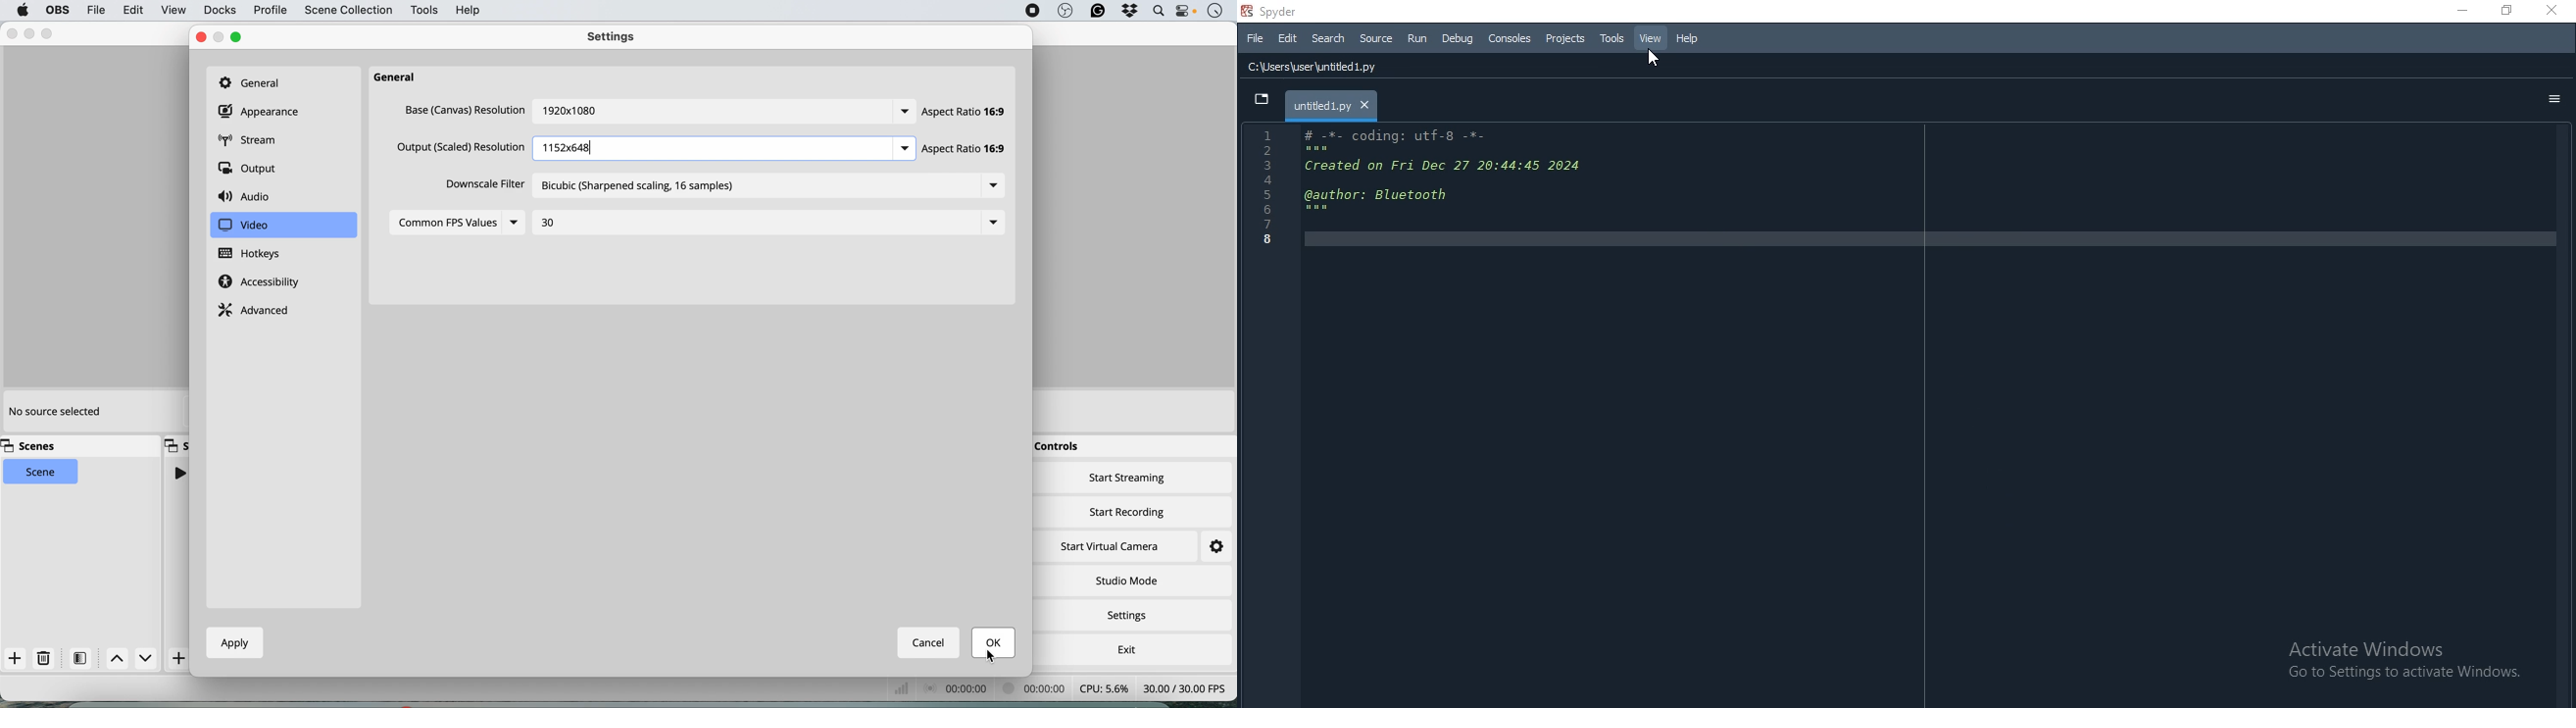 This screenshot has height=728, width=2576. Describe the element at coordinates (399, 78) in the screenshot. I see `general` at that location.